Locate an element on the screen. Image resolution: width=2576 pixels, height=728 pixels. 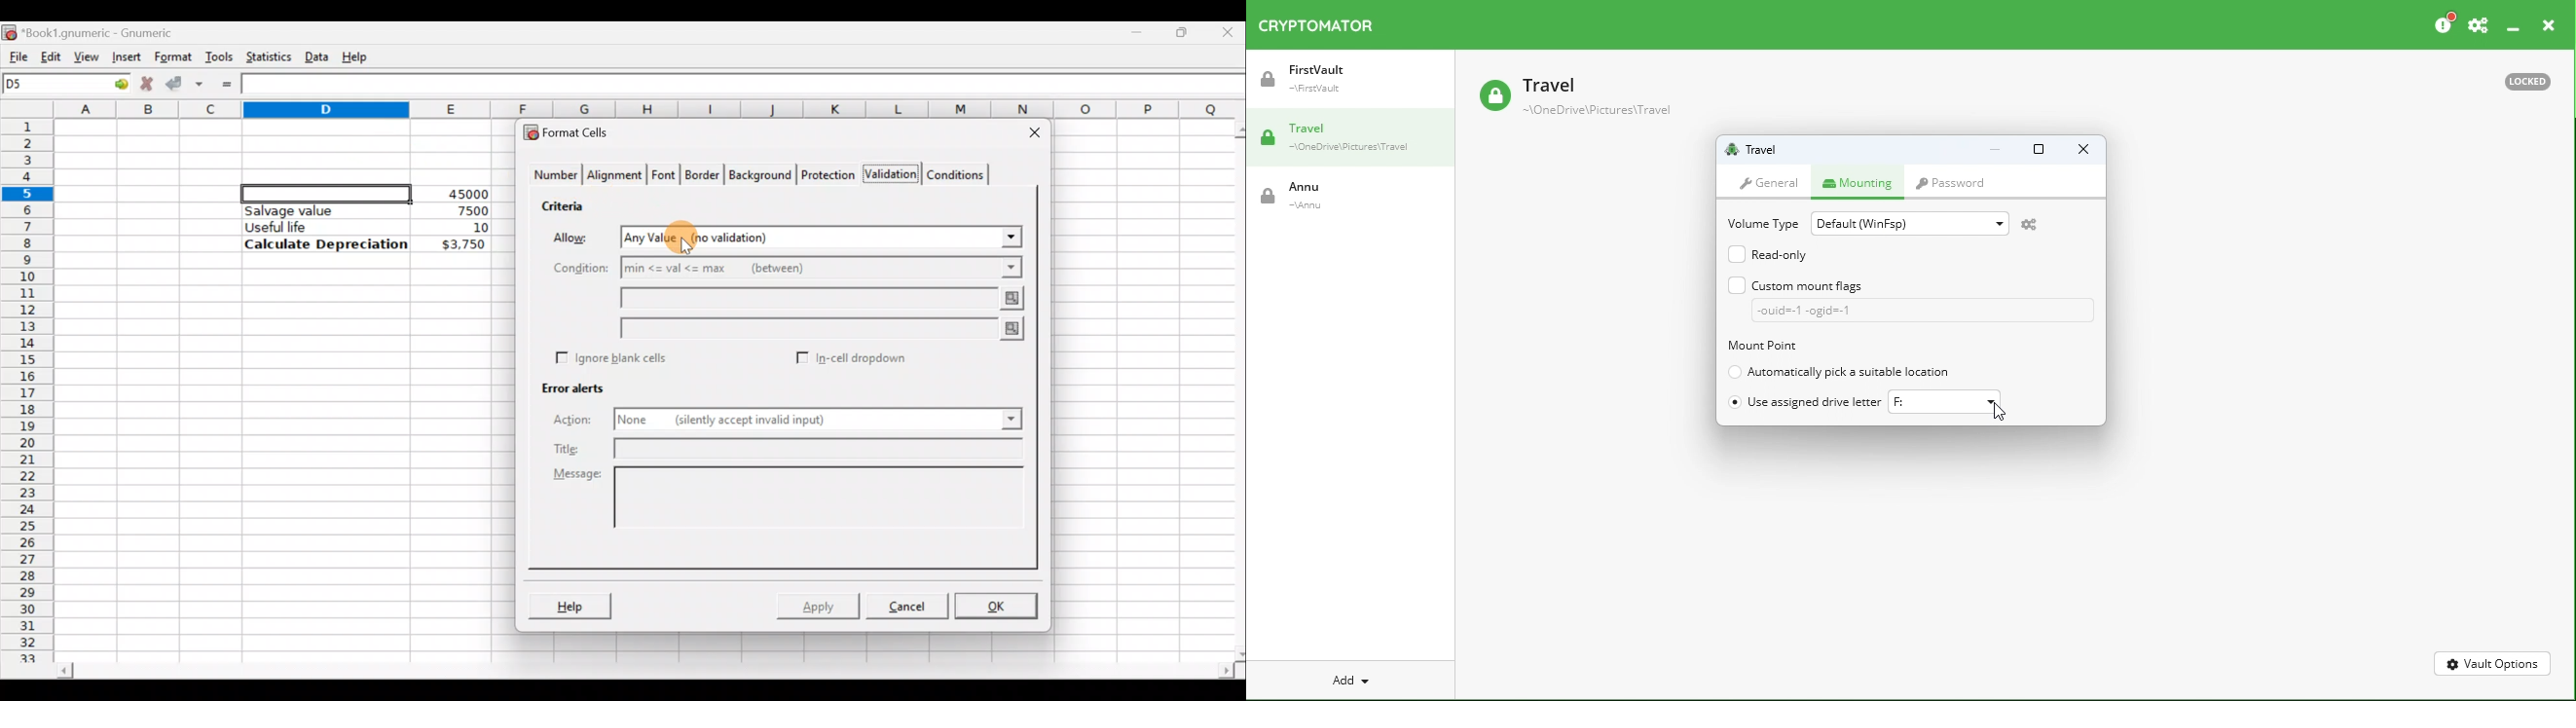
Locked is located at coordinates (2533, 81).